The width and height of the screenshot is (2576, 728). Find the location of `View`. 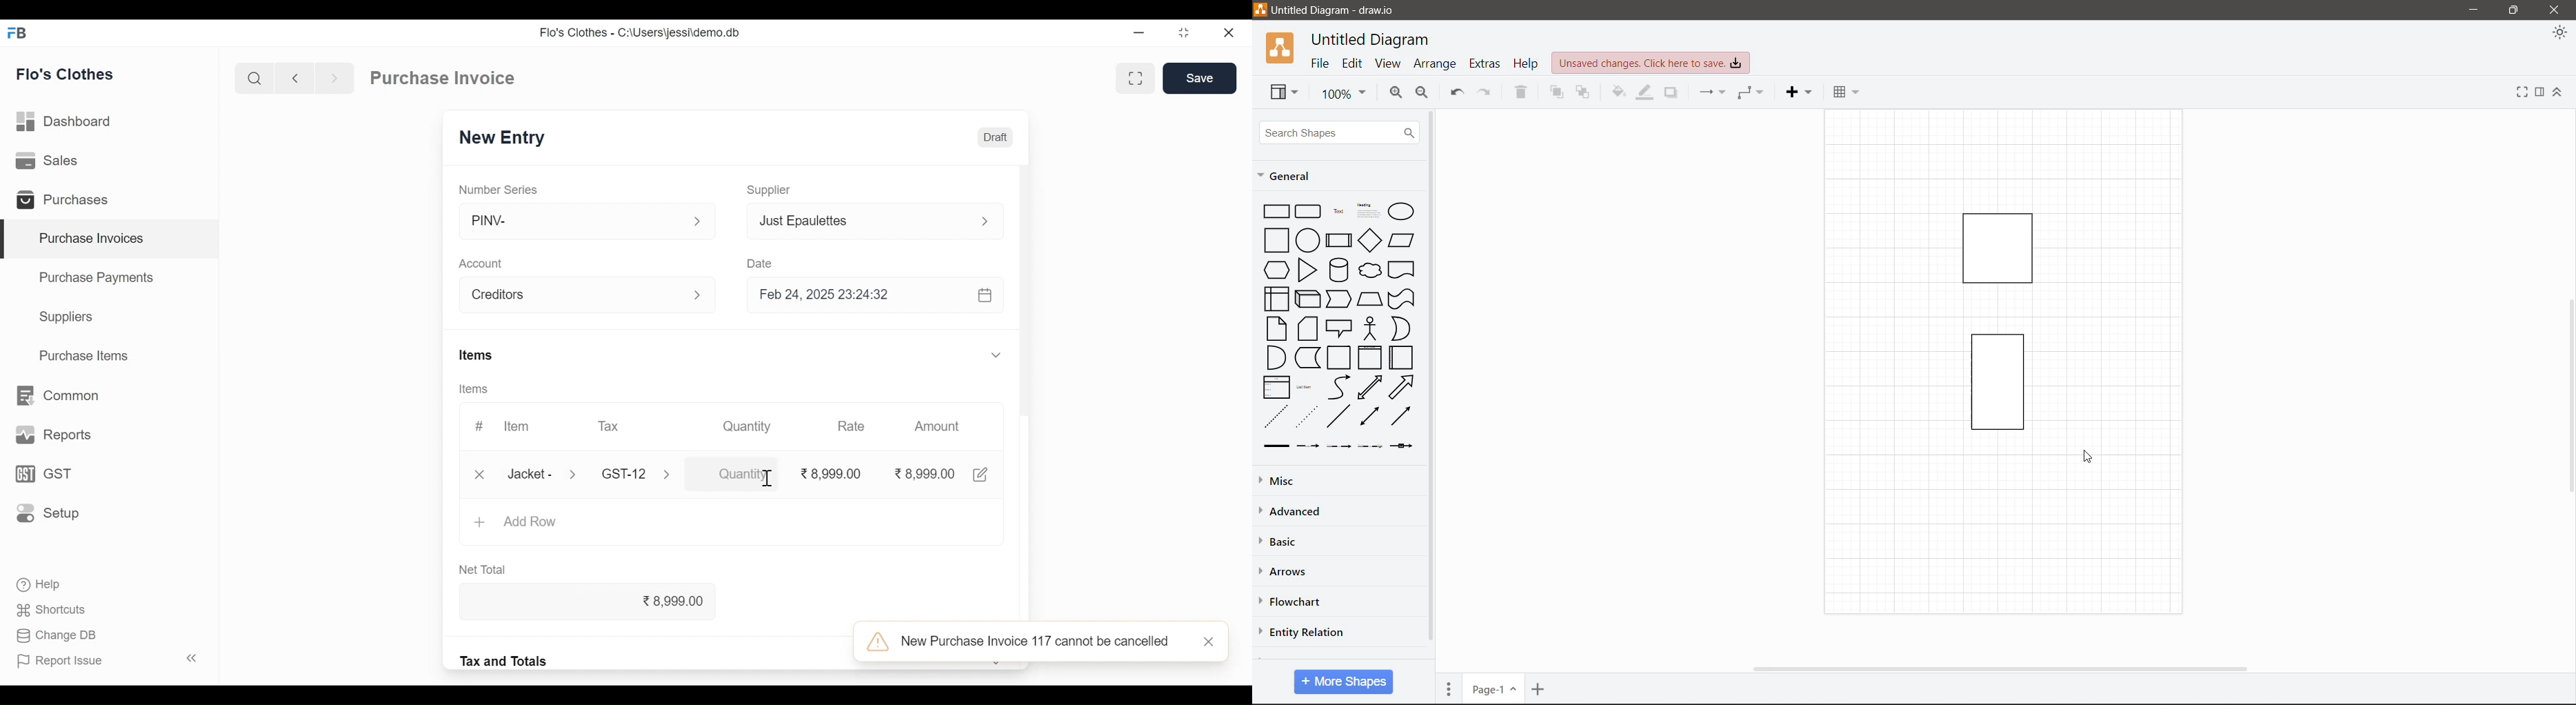

View is located at coordinates (1387, 63).